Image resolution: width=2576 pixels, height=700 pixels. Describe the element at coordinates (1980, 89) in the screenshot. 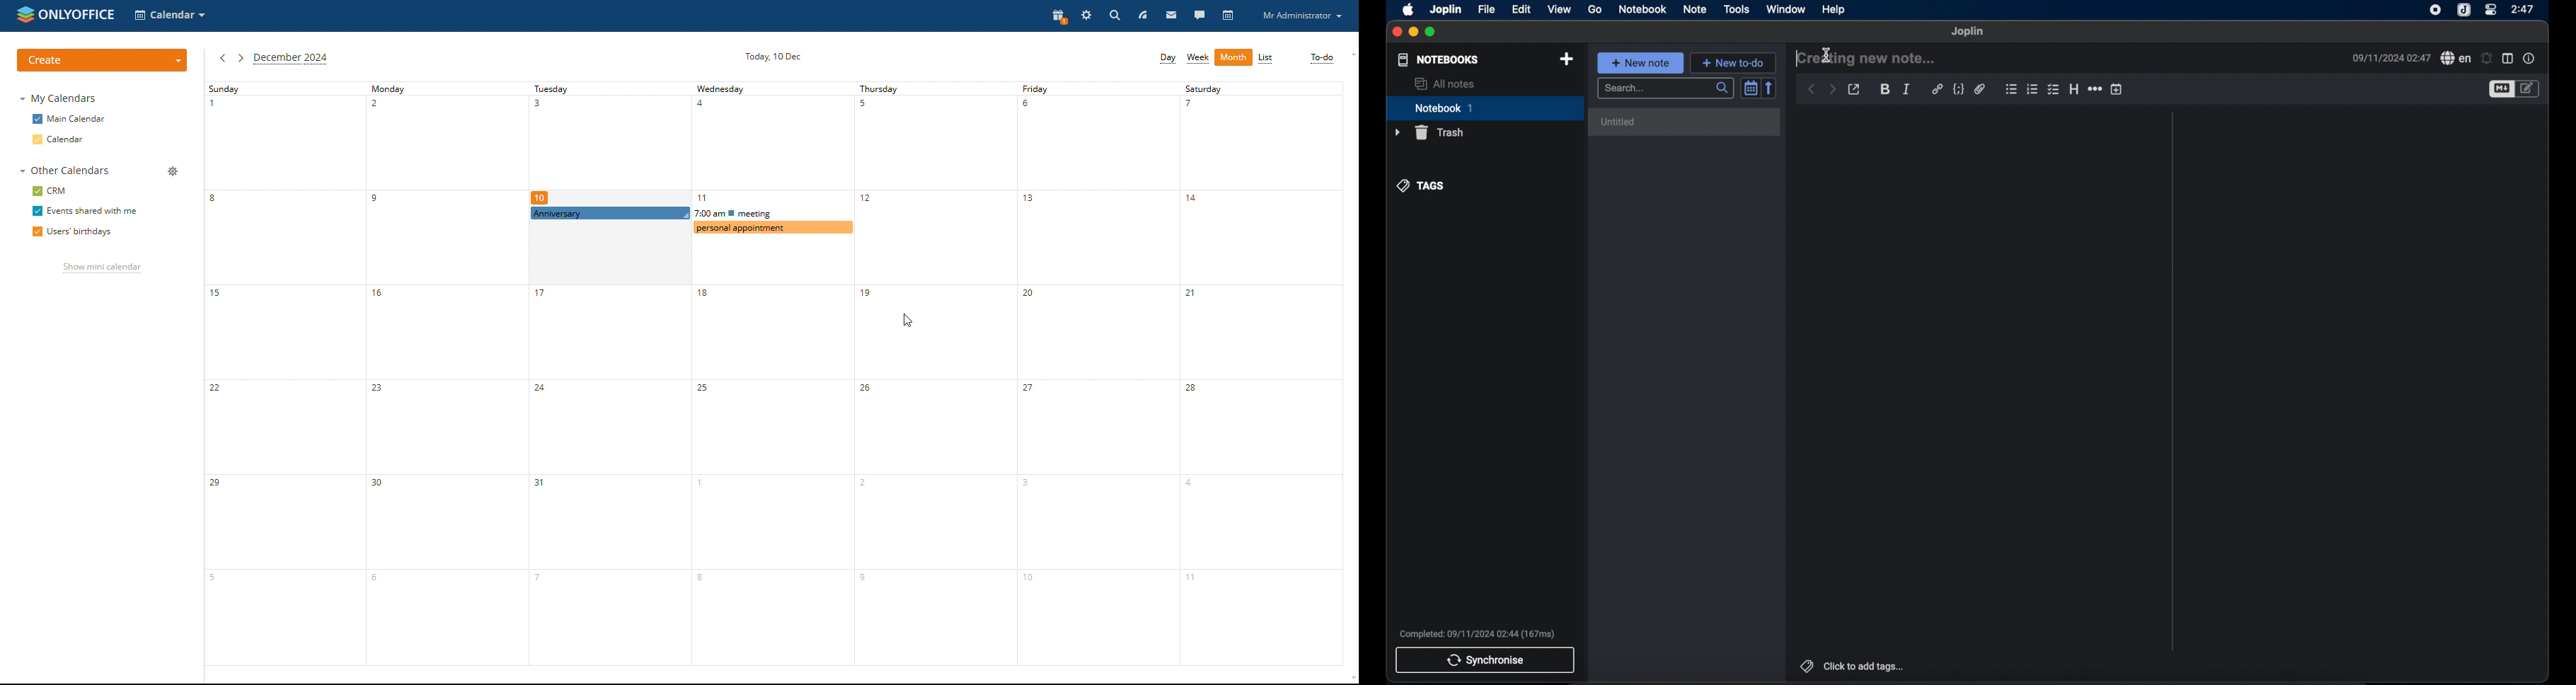

I see `attach file` at that location.